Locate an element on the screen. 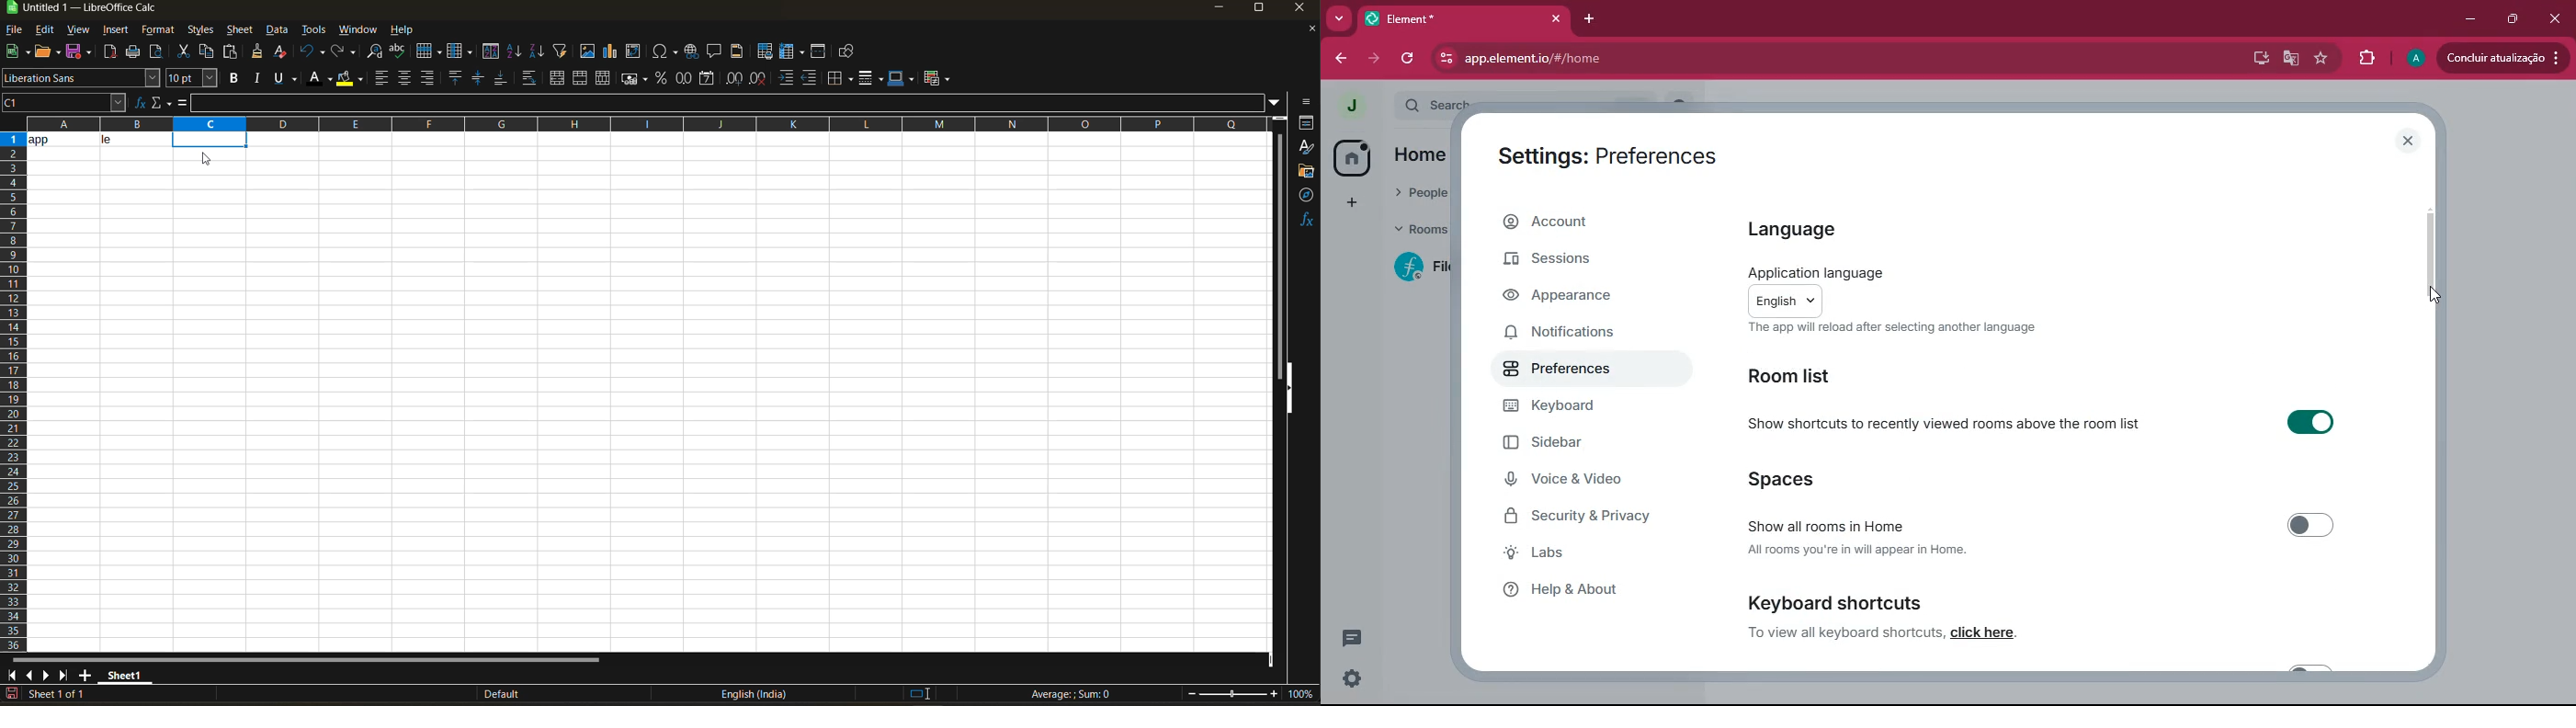  close is located at coordinates (2554, 16).